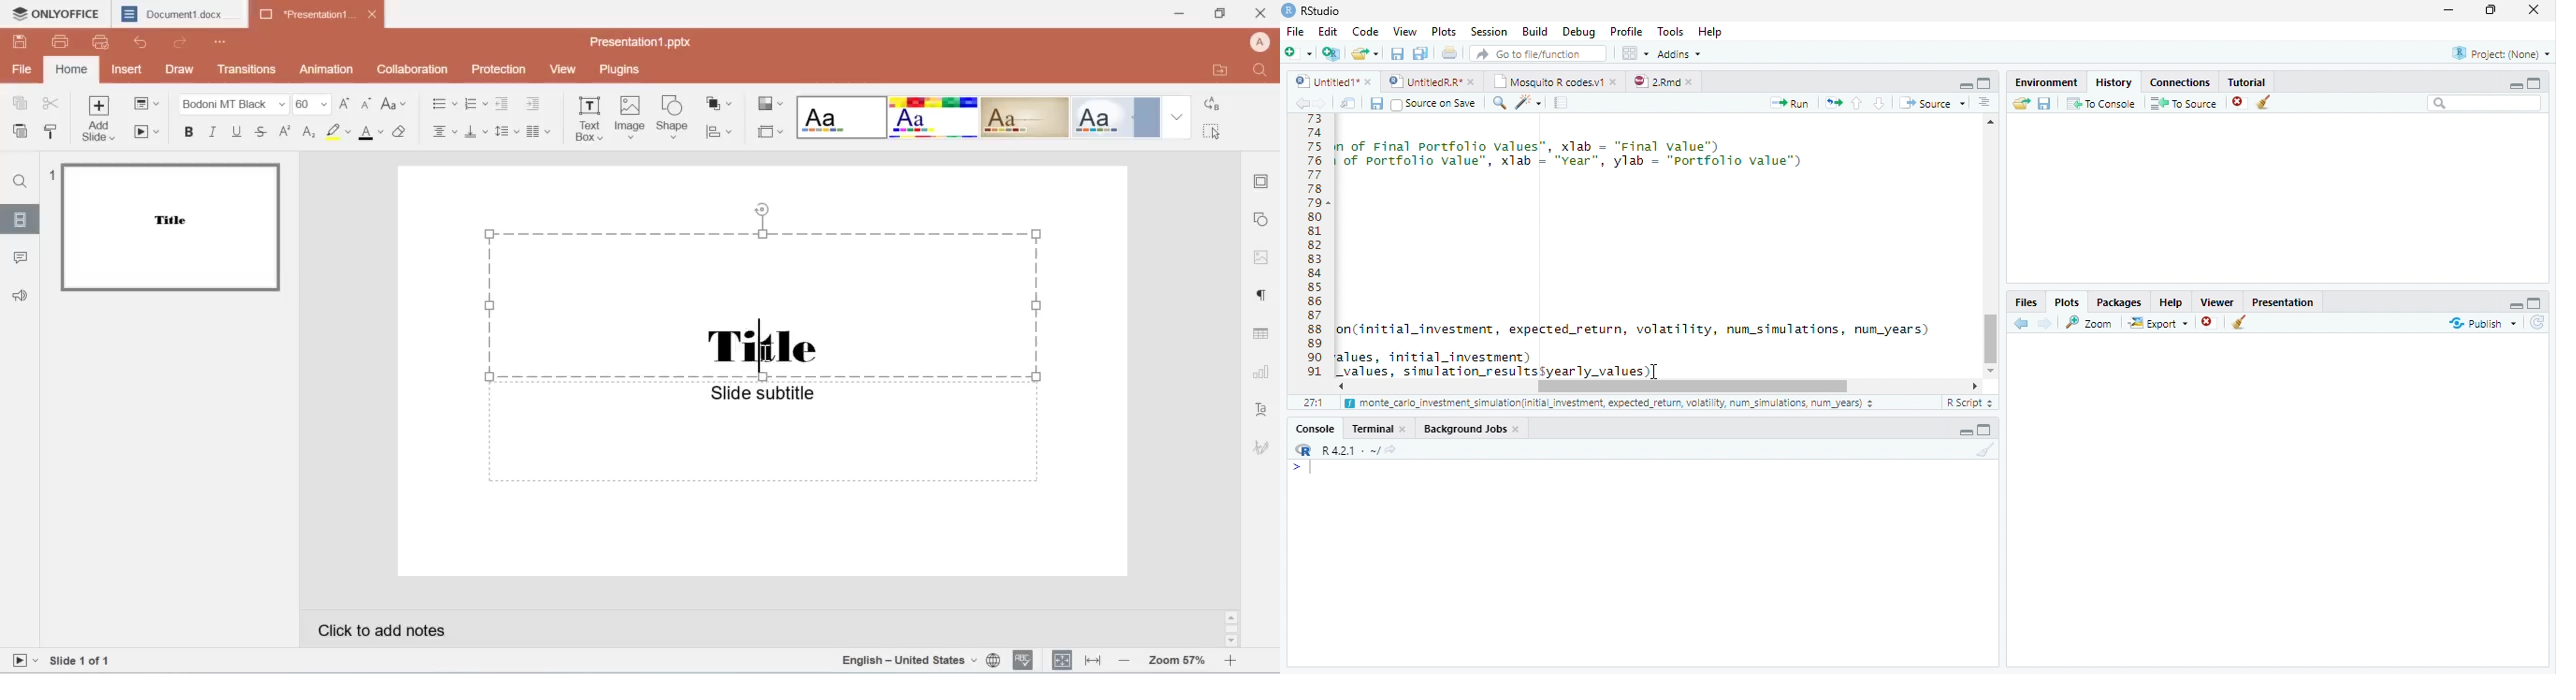 This screenshot has height=700, width=2576. I want to click on increase font size, so click(347, 106).